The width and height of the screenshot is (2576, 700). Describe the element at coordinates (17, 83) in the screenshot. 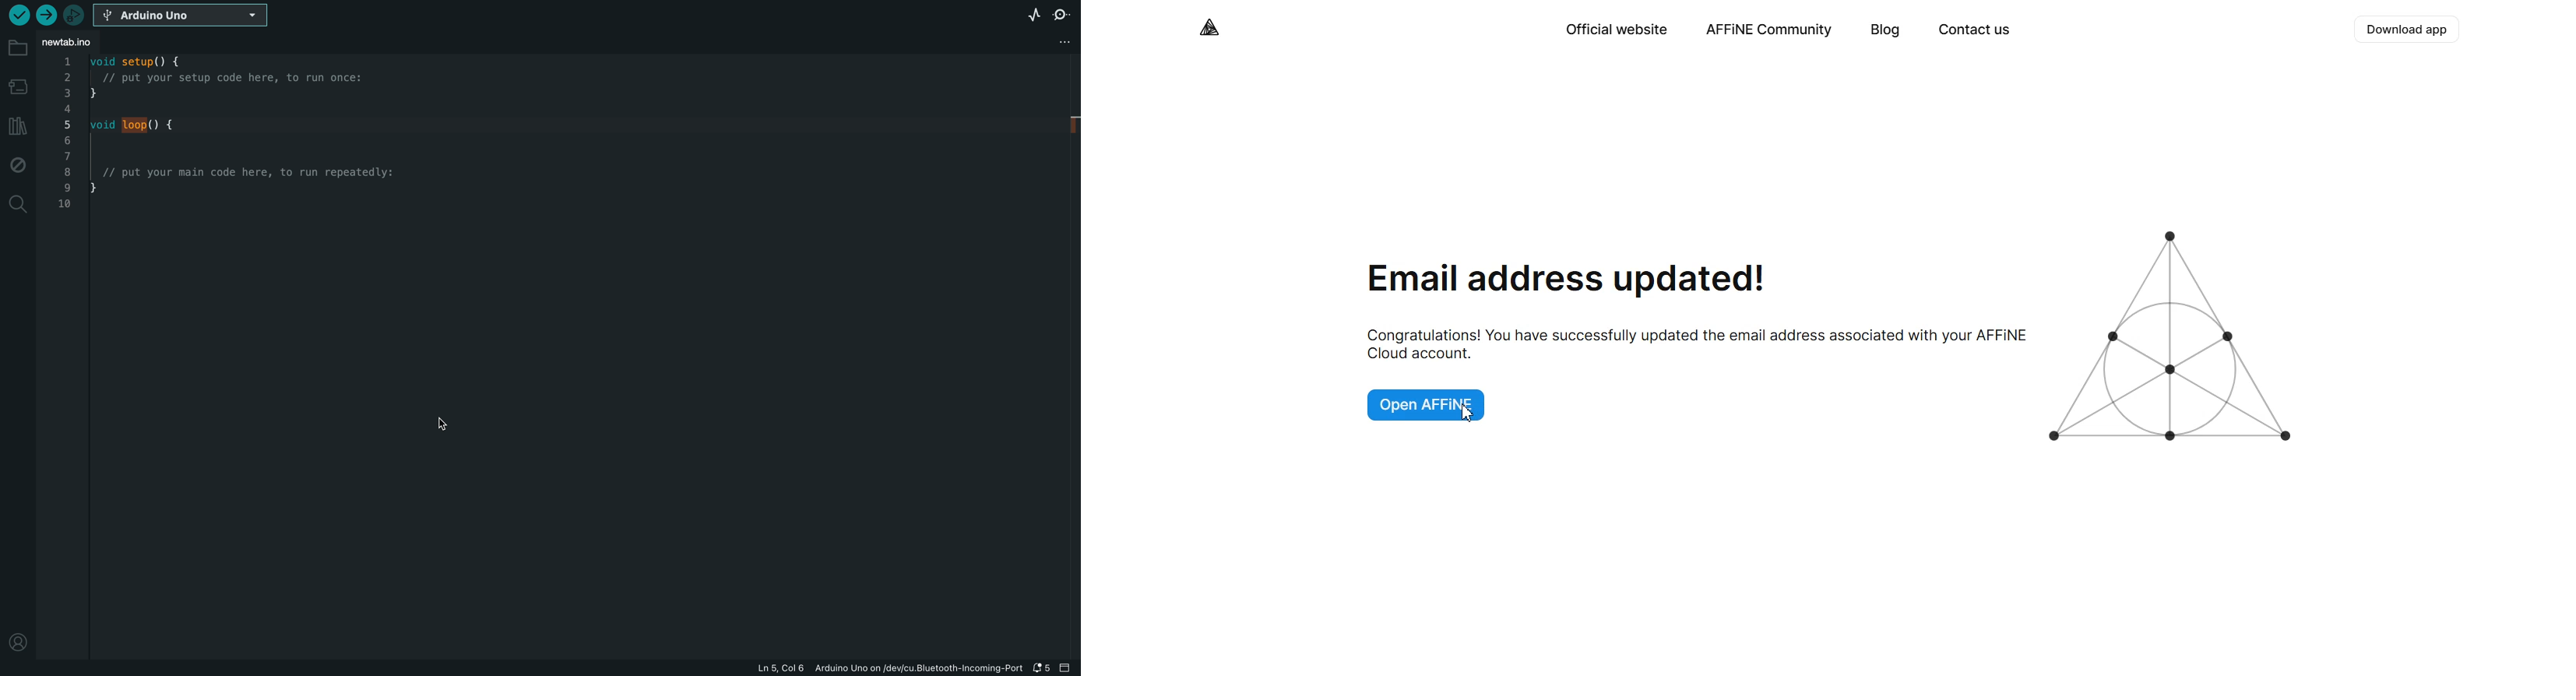

I see `board manager` at that location.